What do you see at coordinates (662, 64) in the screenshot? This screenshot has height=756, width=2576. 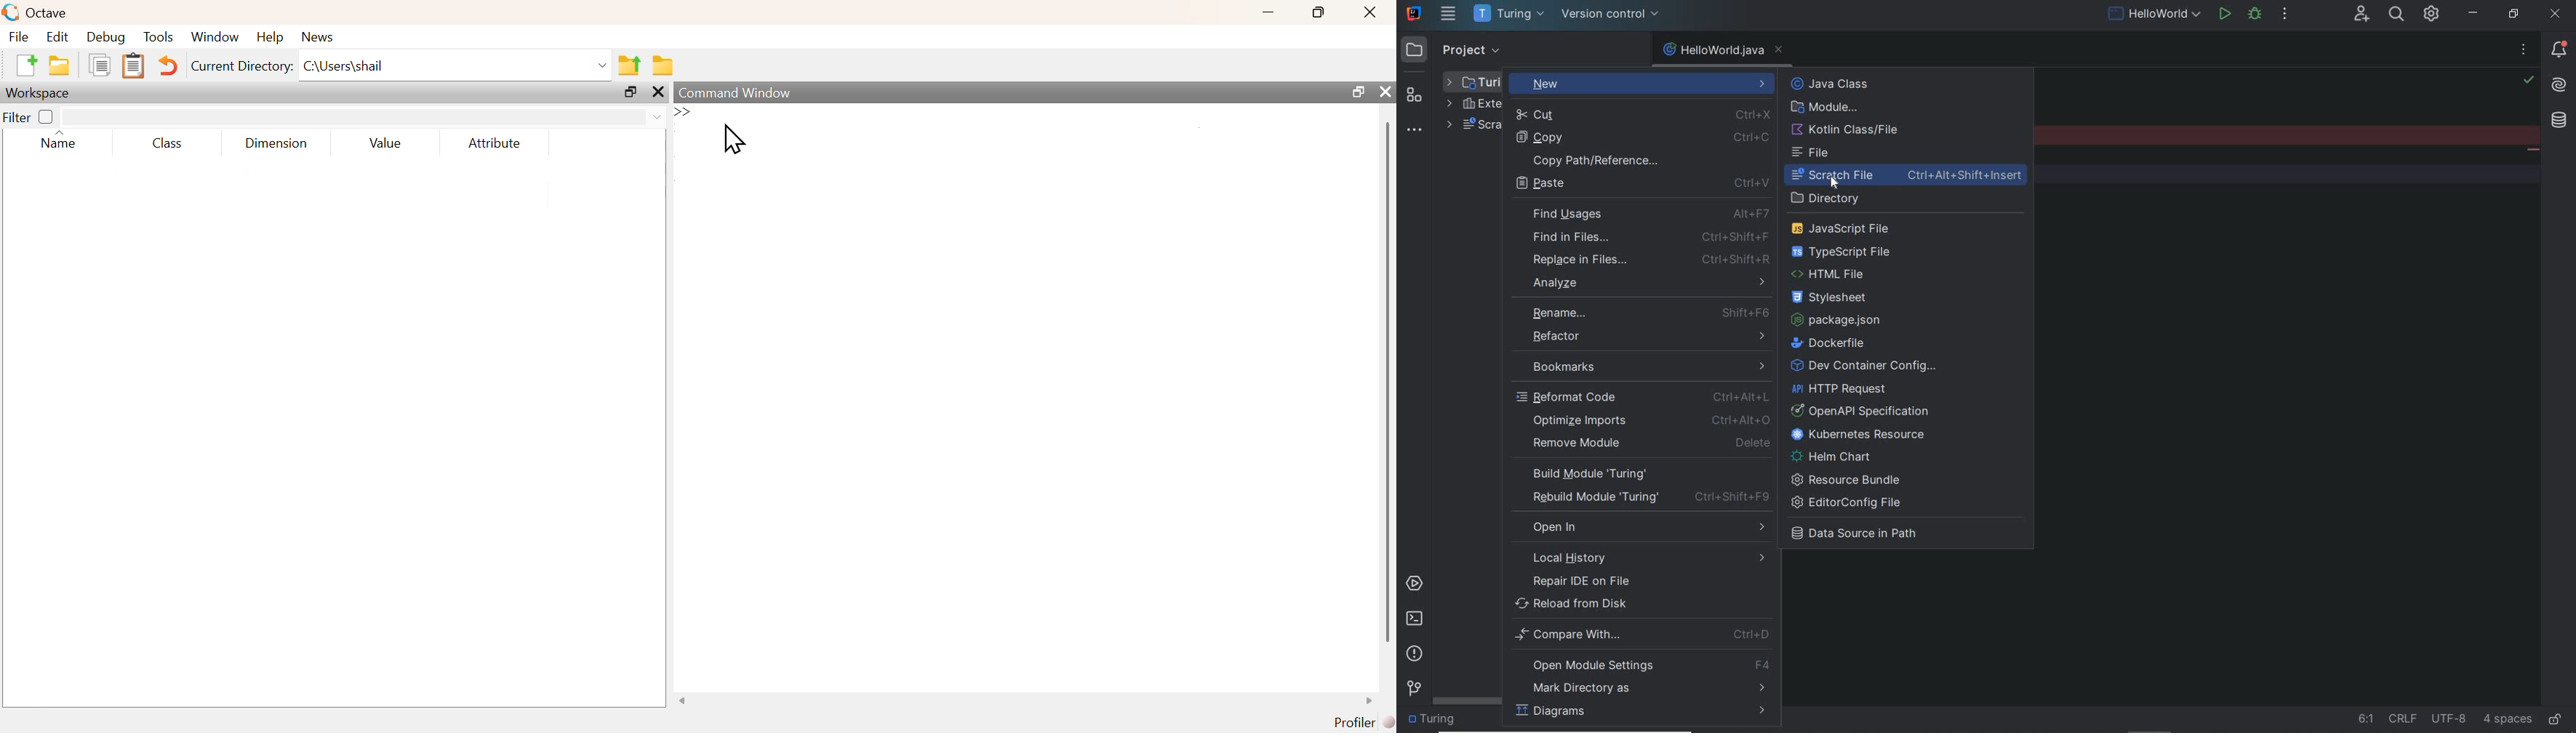 I see `Folder` at bounding box center [662, 64].